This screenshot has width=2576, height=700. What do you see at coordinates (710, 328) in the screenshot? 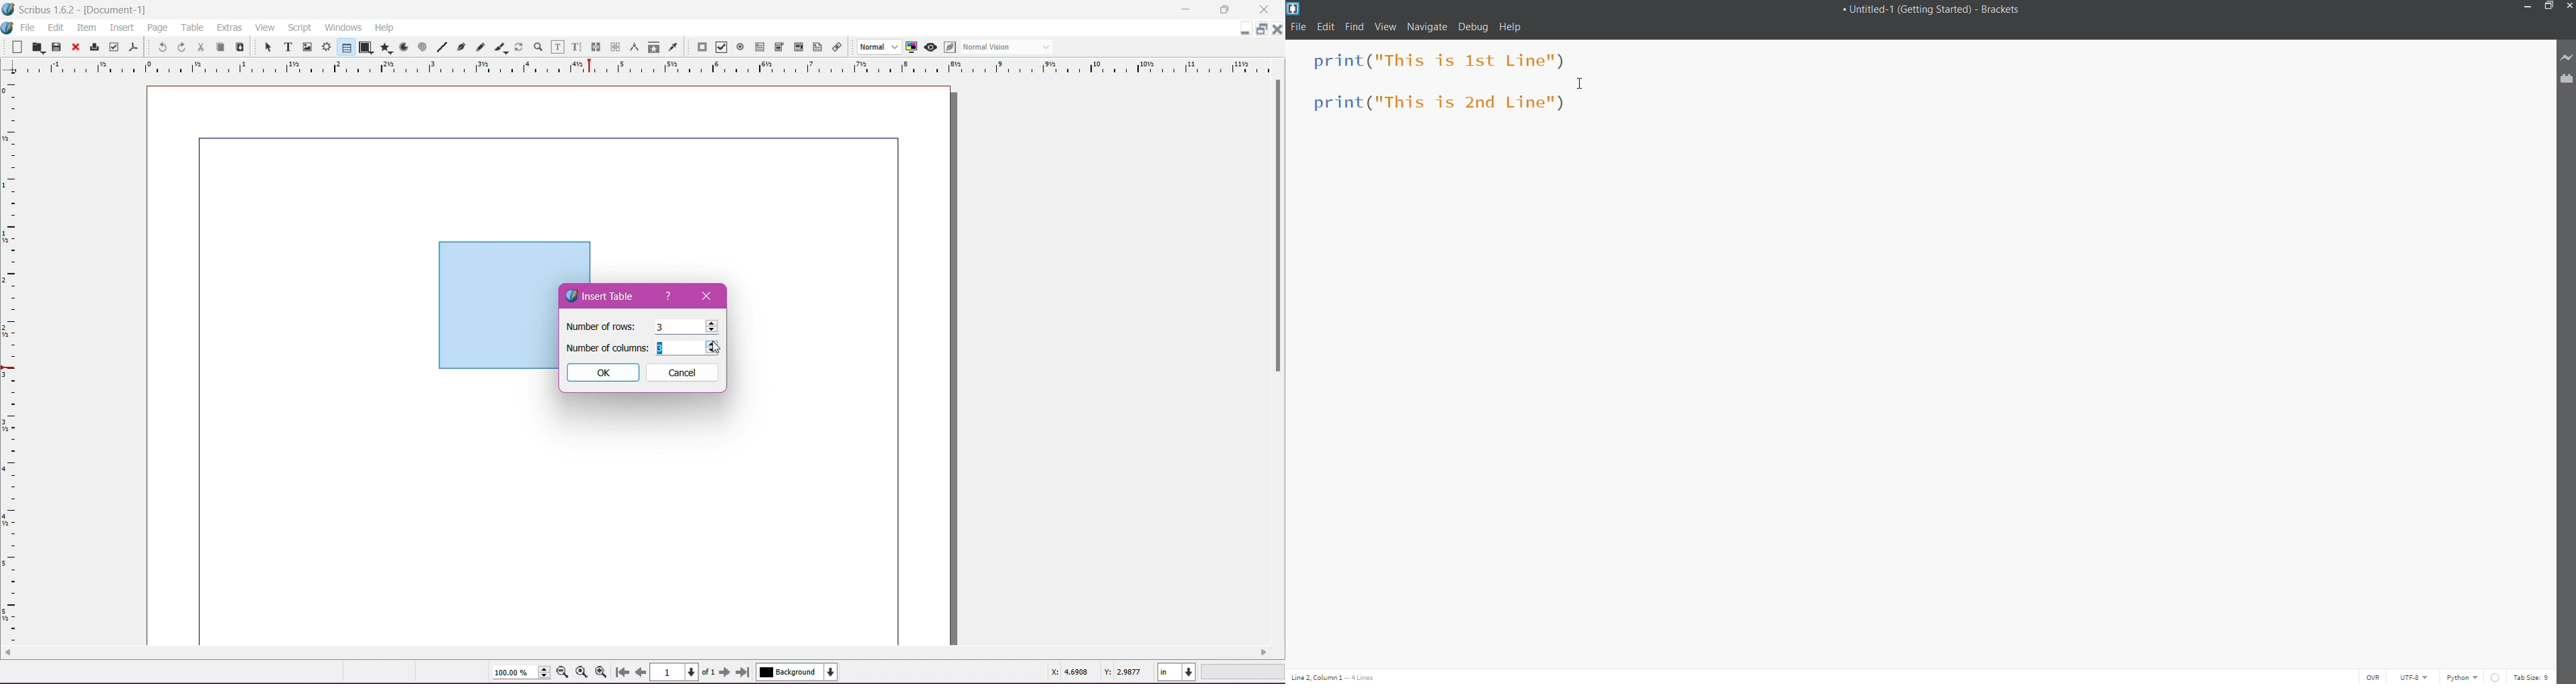
I see `cursor` at bounding box center [710, 328].